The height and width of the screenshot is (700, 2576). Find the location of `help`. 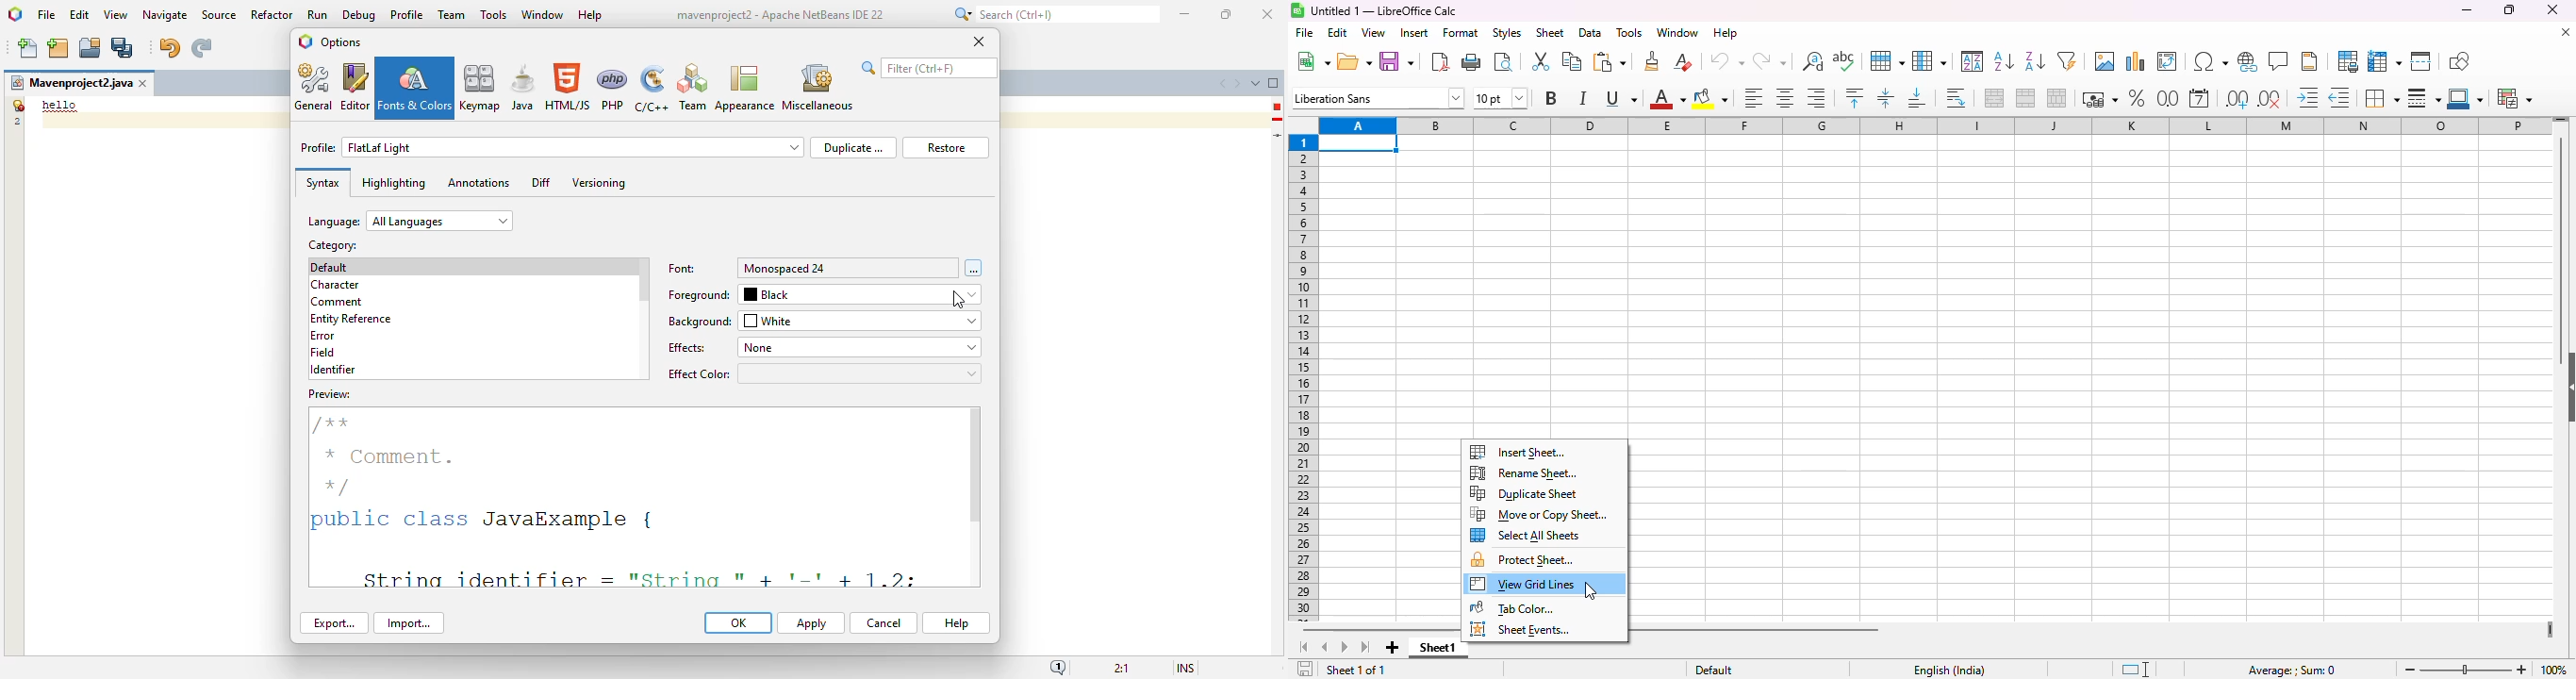

help is located at coordinates (1726, 33).